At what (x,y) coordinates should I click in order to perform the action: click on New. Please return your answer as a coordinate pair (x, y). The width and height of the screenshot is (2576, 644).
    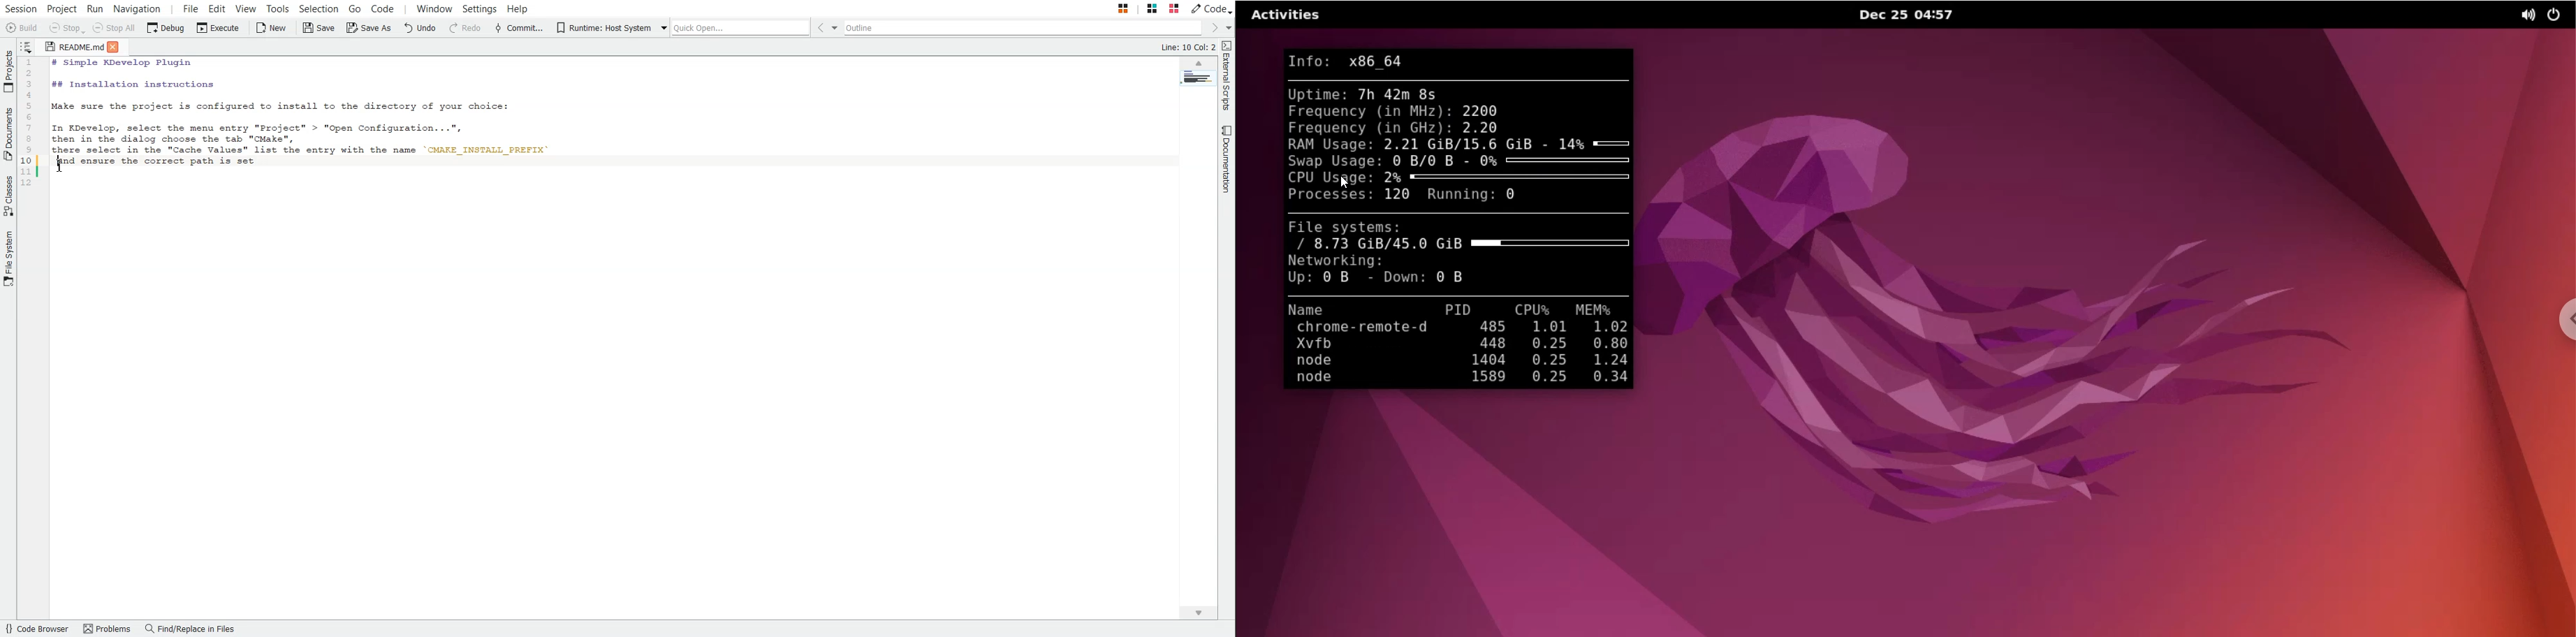
    Looking at the image, I should click on (273, 28).